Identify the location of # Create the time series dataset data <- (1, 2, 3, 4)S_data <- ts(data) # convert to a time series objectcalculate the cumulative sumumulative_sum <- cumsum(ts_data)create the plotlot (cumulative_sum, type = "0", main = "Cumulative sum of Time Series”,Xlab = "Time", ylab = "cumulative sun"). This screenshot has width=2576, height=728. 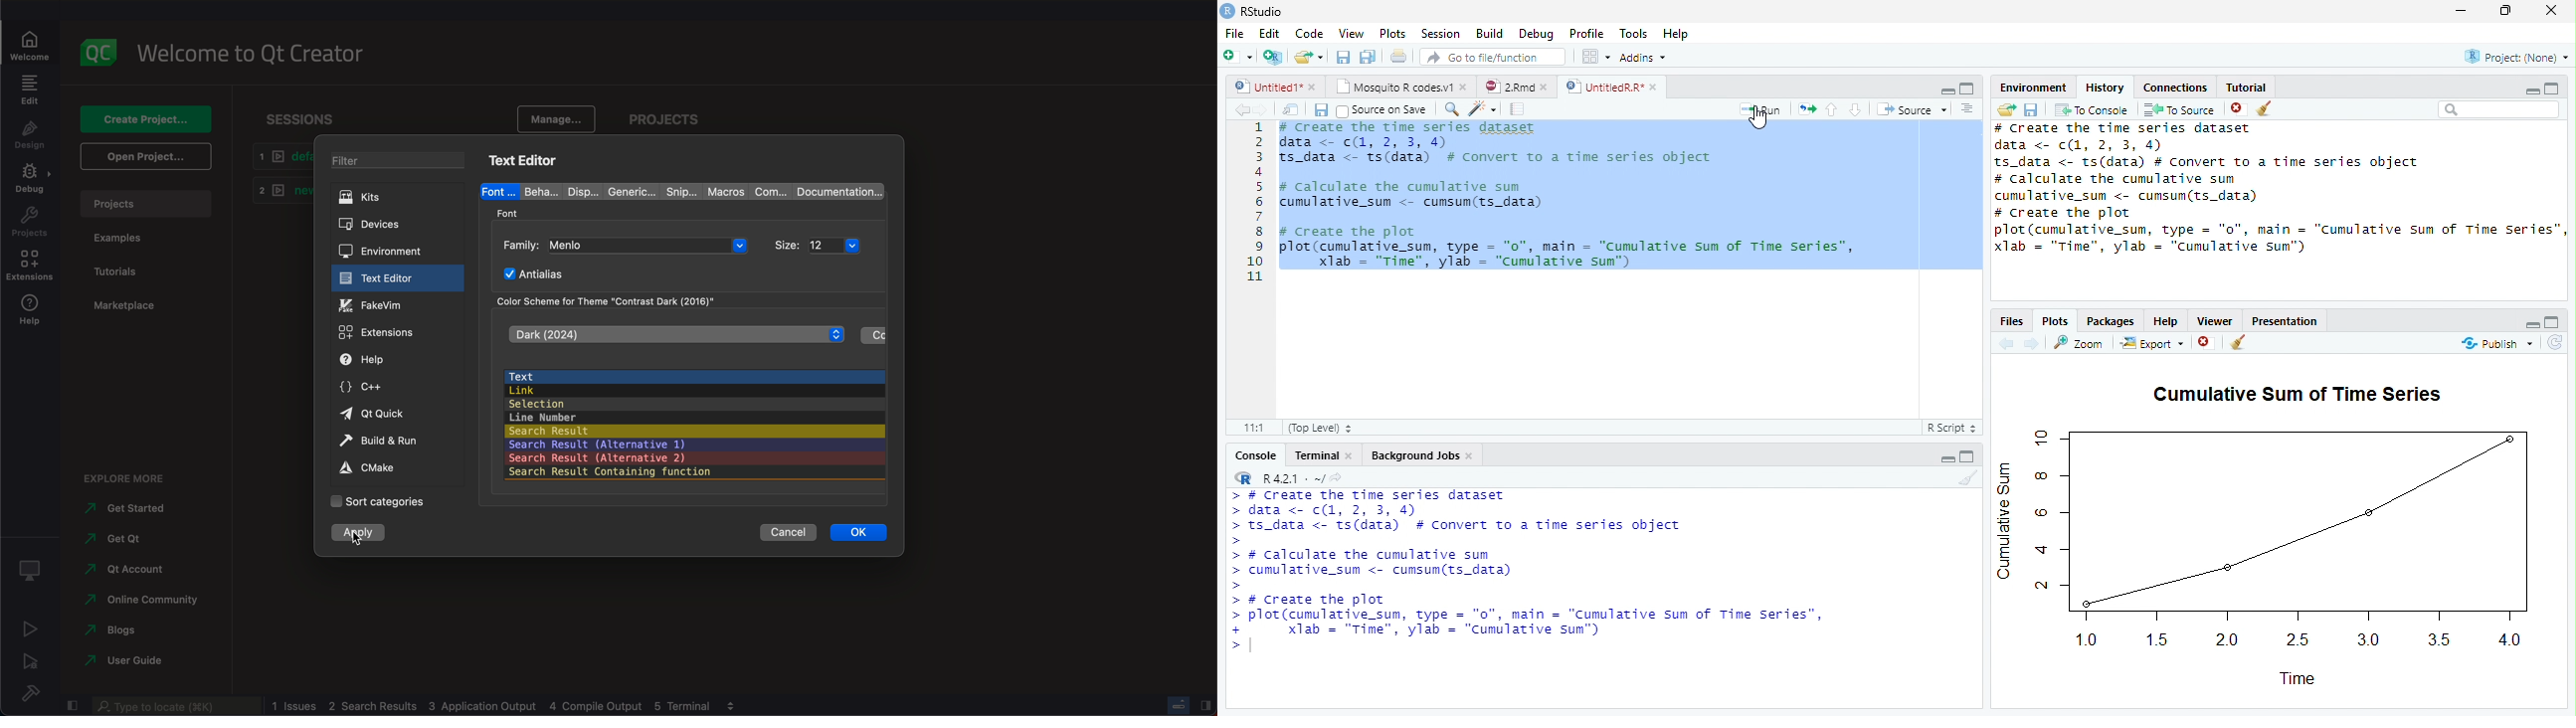
(1630, 198).